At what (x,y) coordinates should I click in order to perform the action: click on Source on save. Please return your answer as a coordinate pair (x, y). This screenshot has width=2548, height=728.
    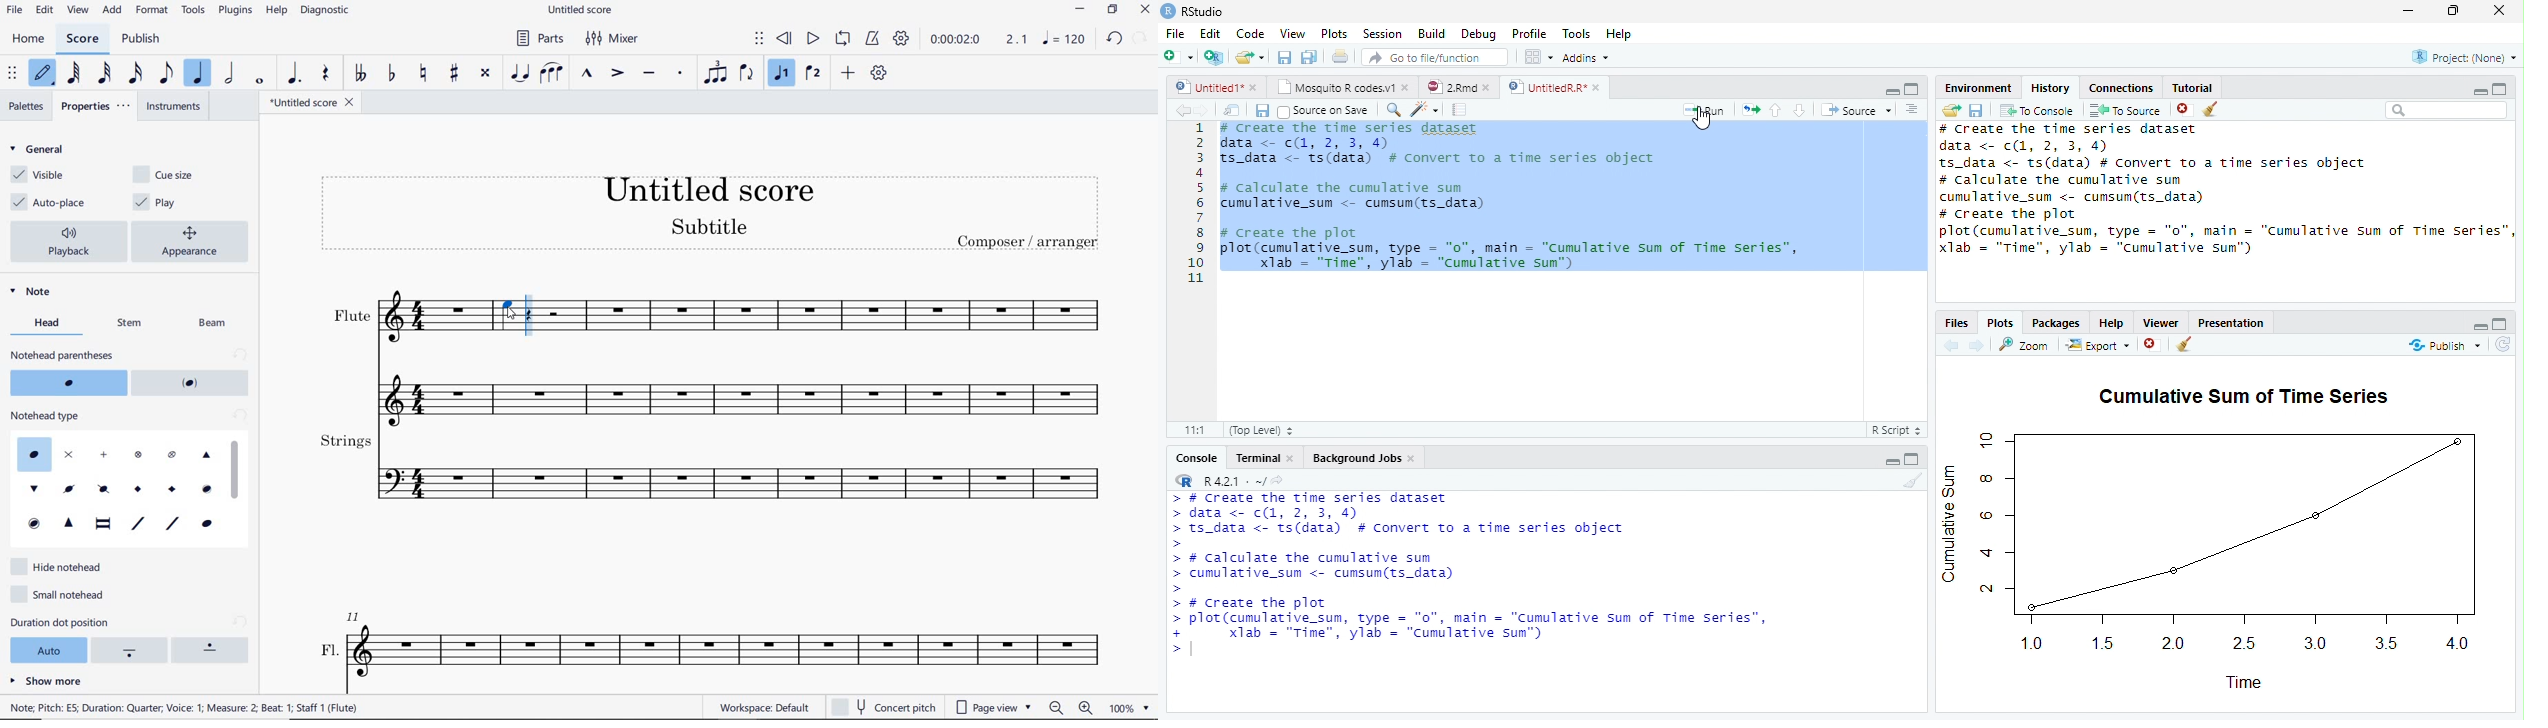
    Looking at the image, I should click on (1325, 112).